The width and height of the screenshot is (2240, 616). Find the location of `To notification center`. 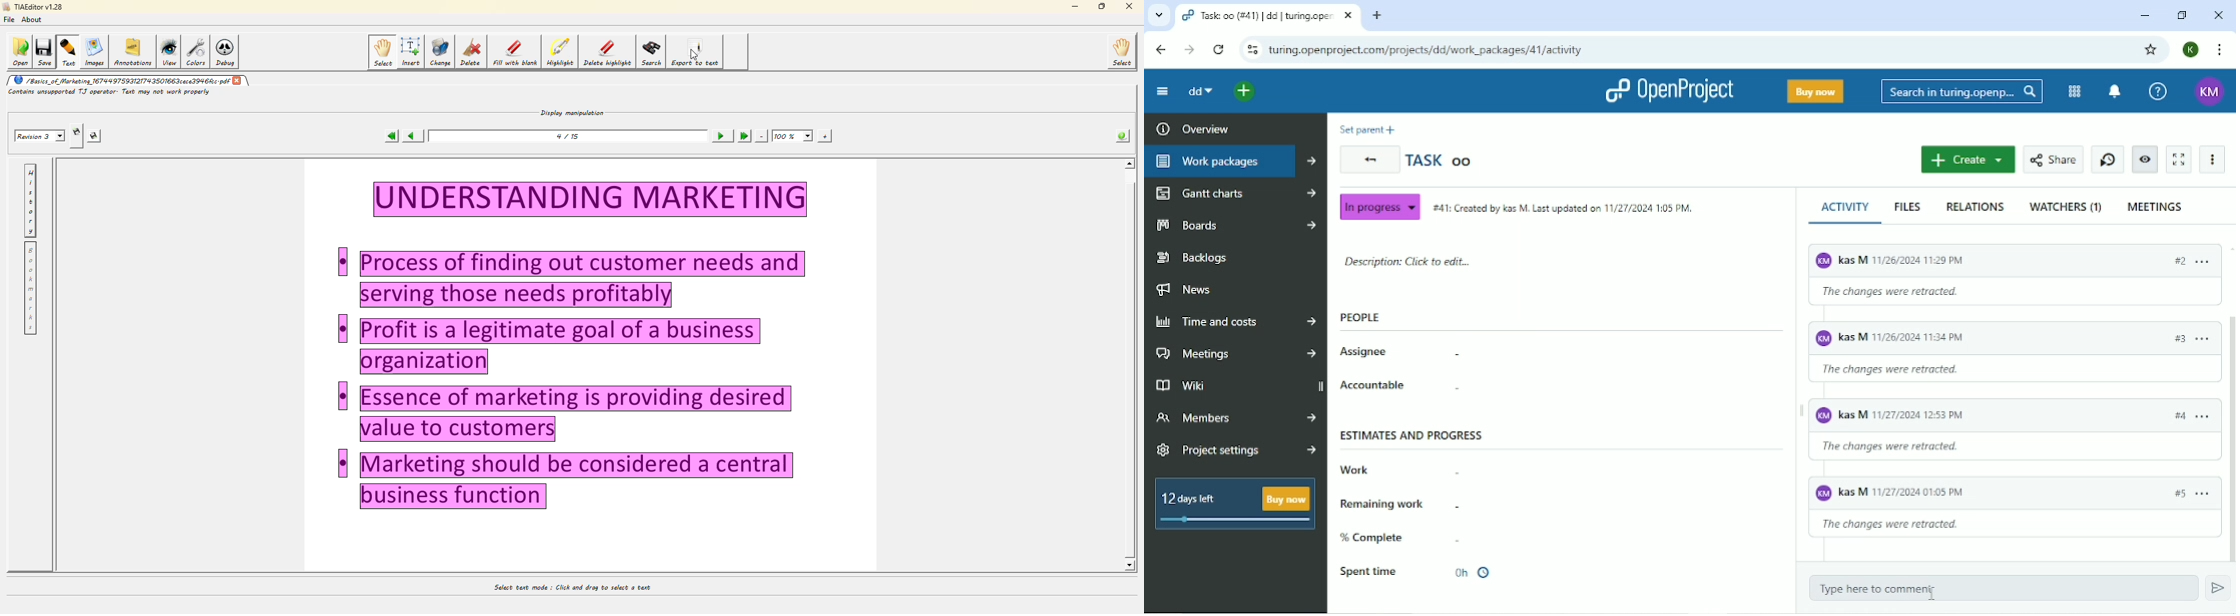

To notification center is located at coordinates (2114, 92).